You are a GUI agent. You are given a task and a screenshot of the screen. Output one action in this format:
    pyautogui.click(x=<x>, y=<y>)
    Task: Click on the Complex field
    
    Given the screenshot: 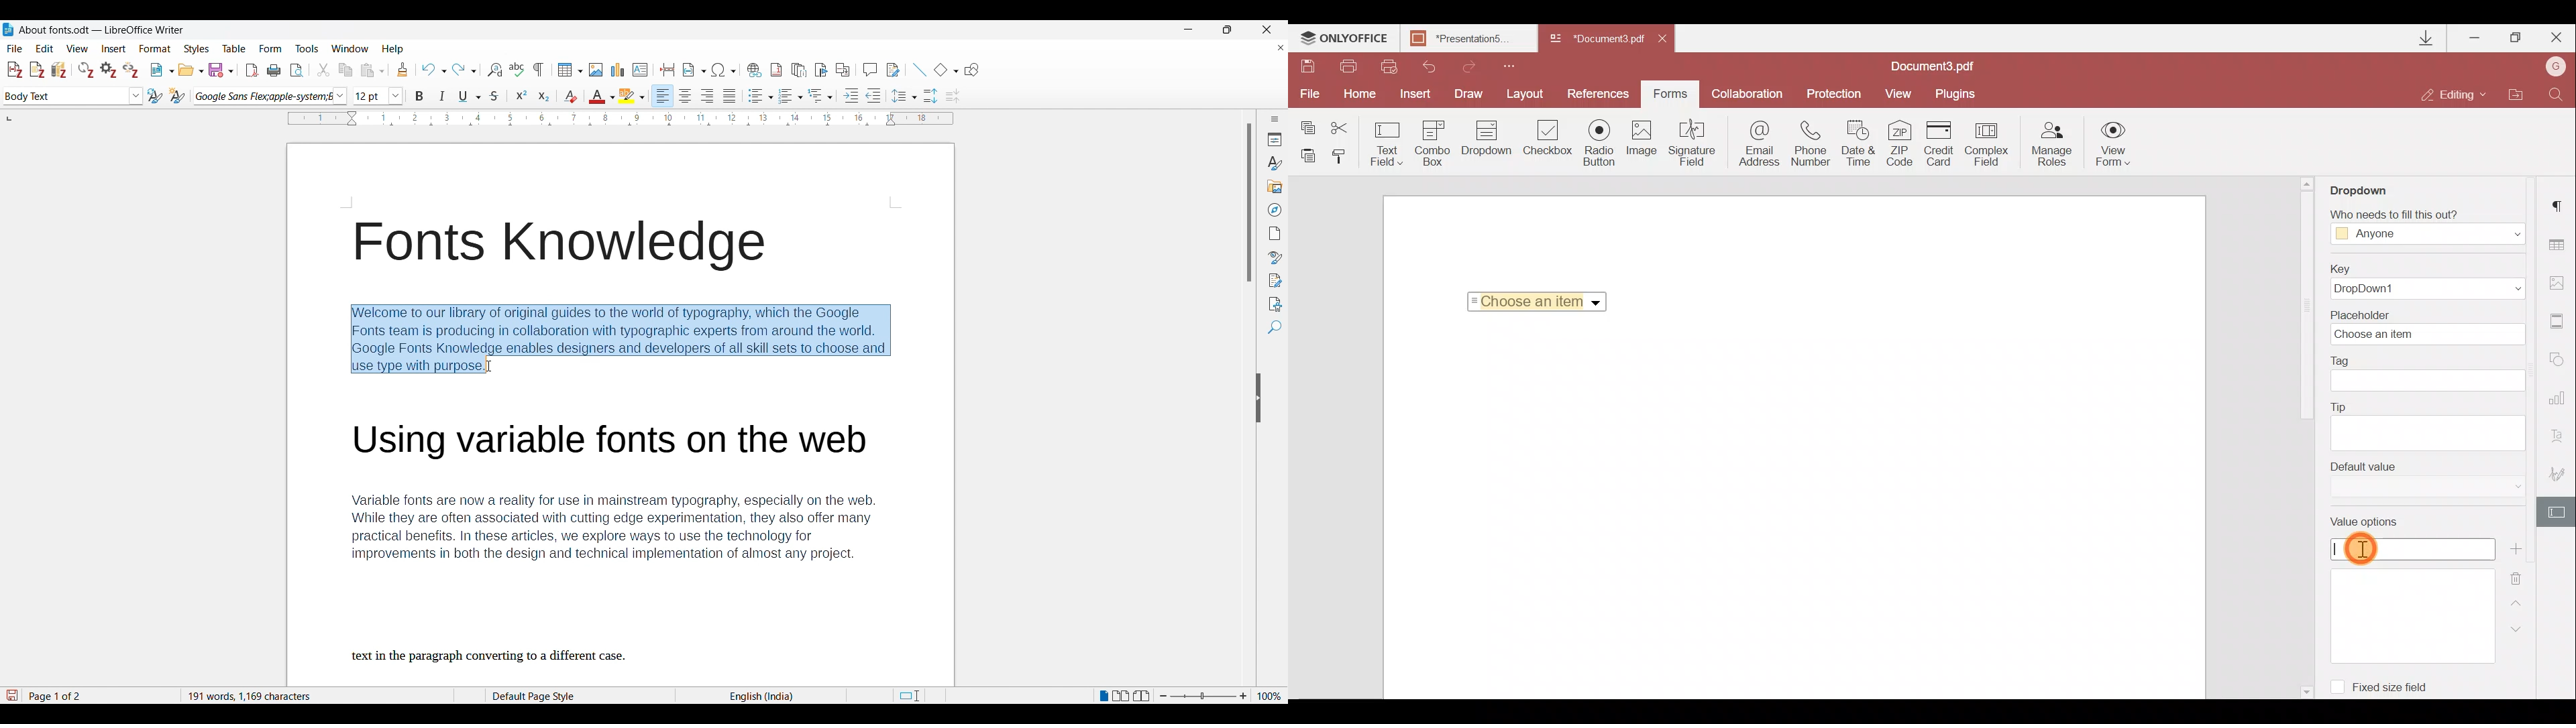 What is the action you would take?
    pyautogui.click(x=1988, y=143)
    